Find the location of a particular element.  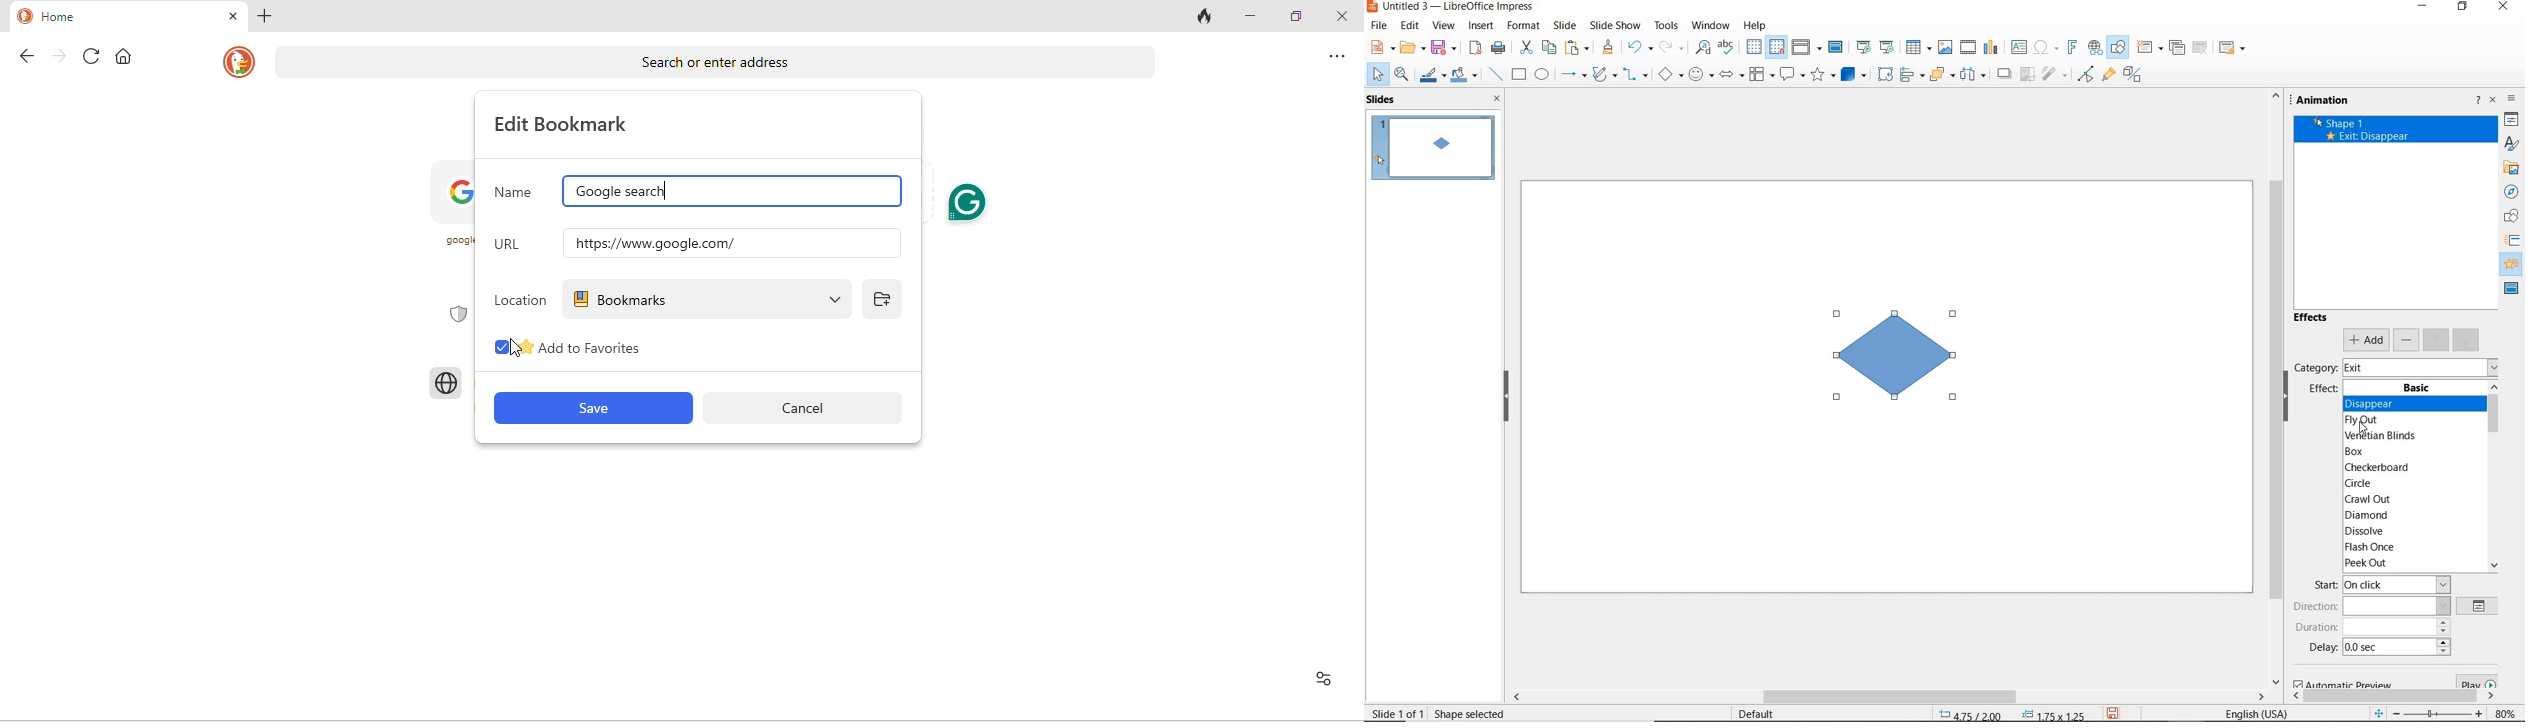

align objects is located at coordinates (1912, 76).